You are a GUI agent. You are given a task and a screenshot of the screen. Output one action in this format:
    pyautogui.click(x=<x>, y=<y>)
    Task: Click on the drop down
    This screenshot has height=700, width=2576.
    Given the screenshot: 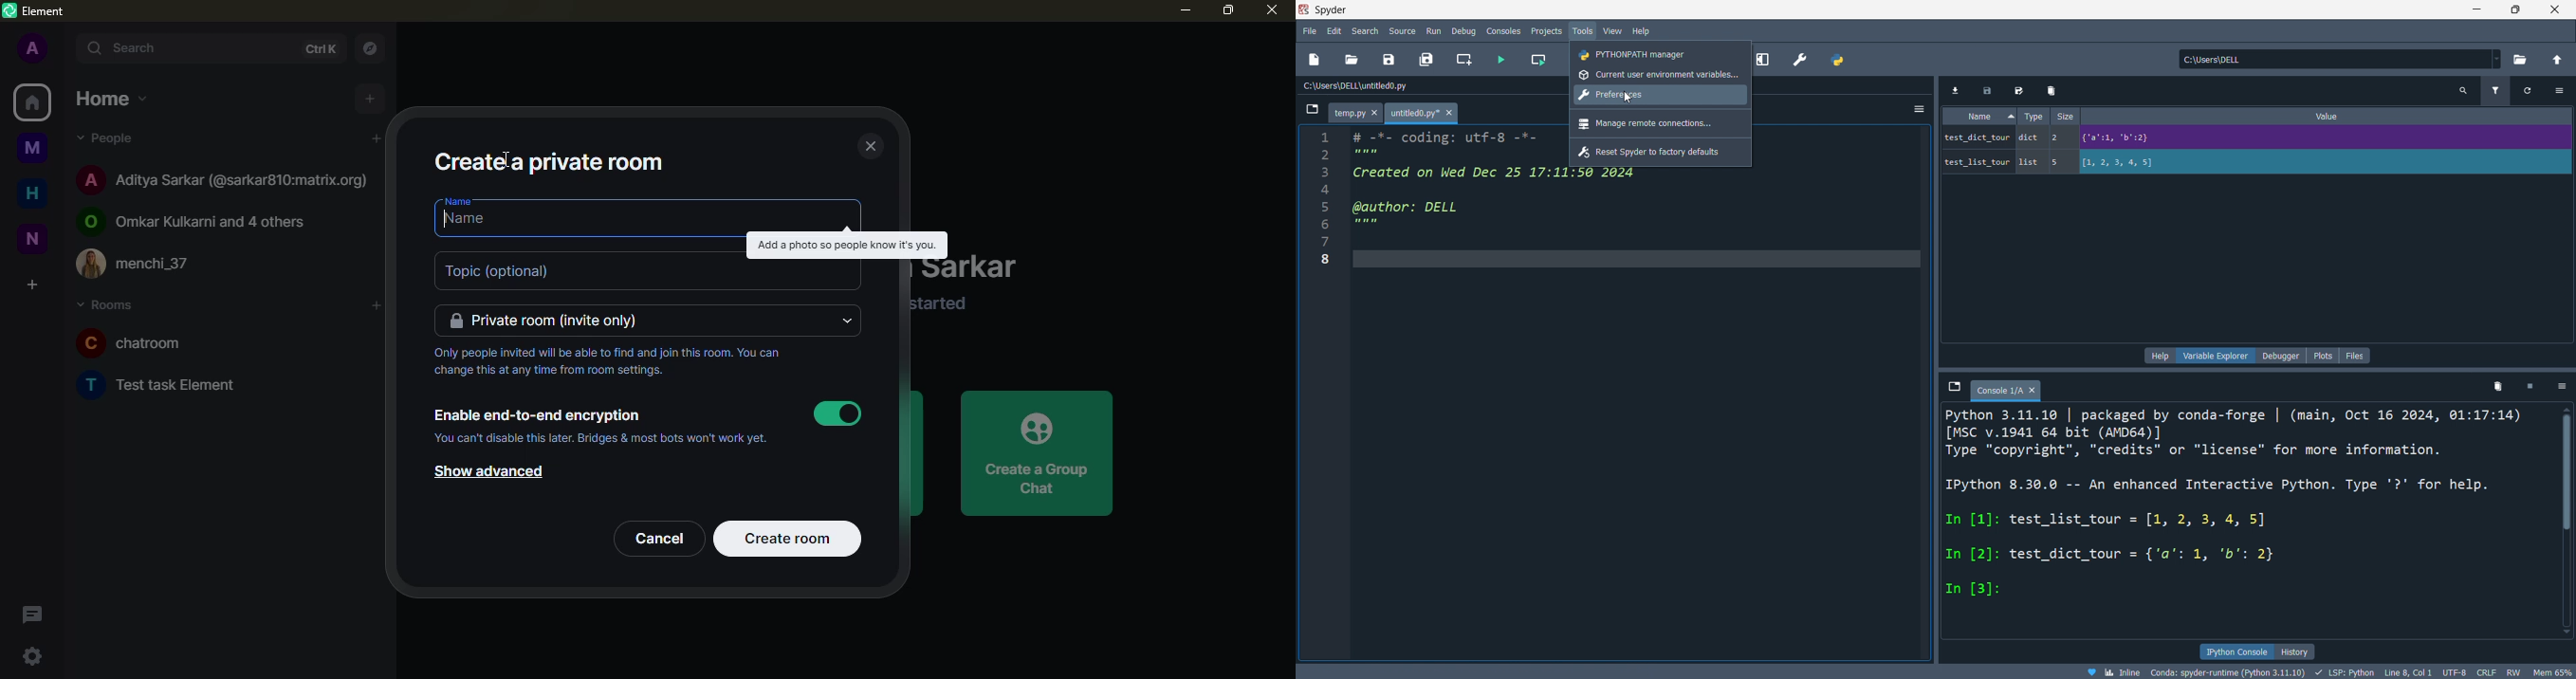 What is the action you would take?
    pyautogui.click(x=844, y=321)
    